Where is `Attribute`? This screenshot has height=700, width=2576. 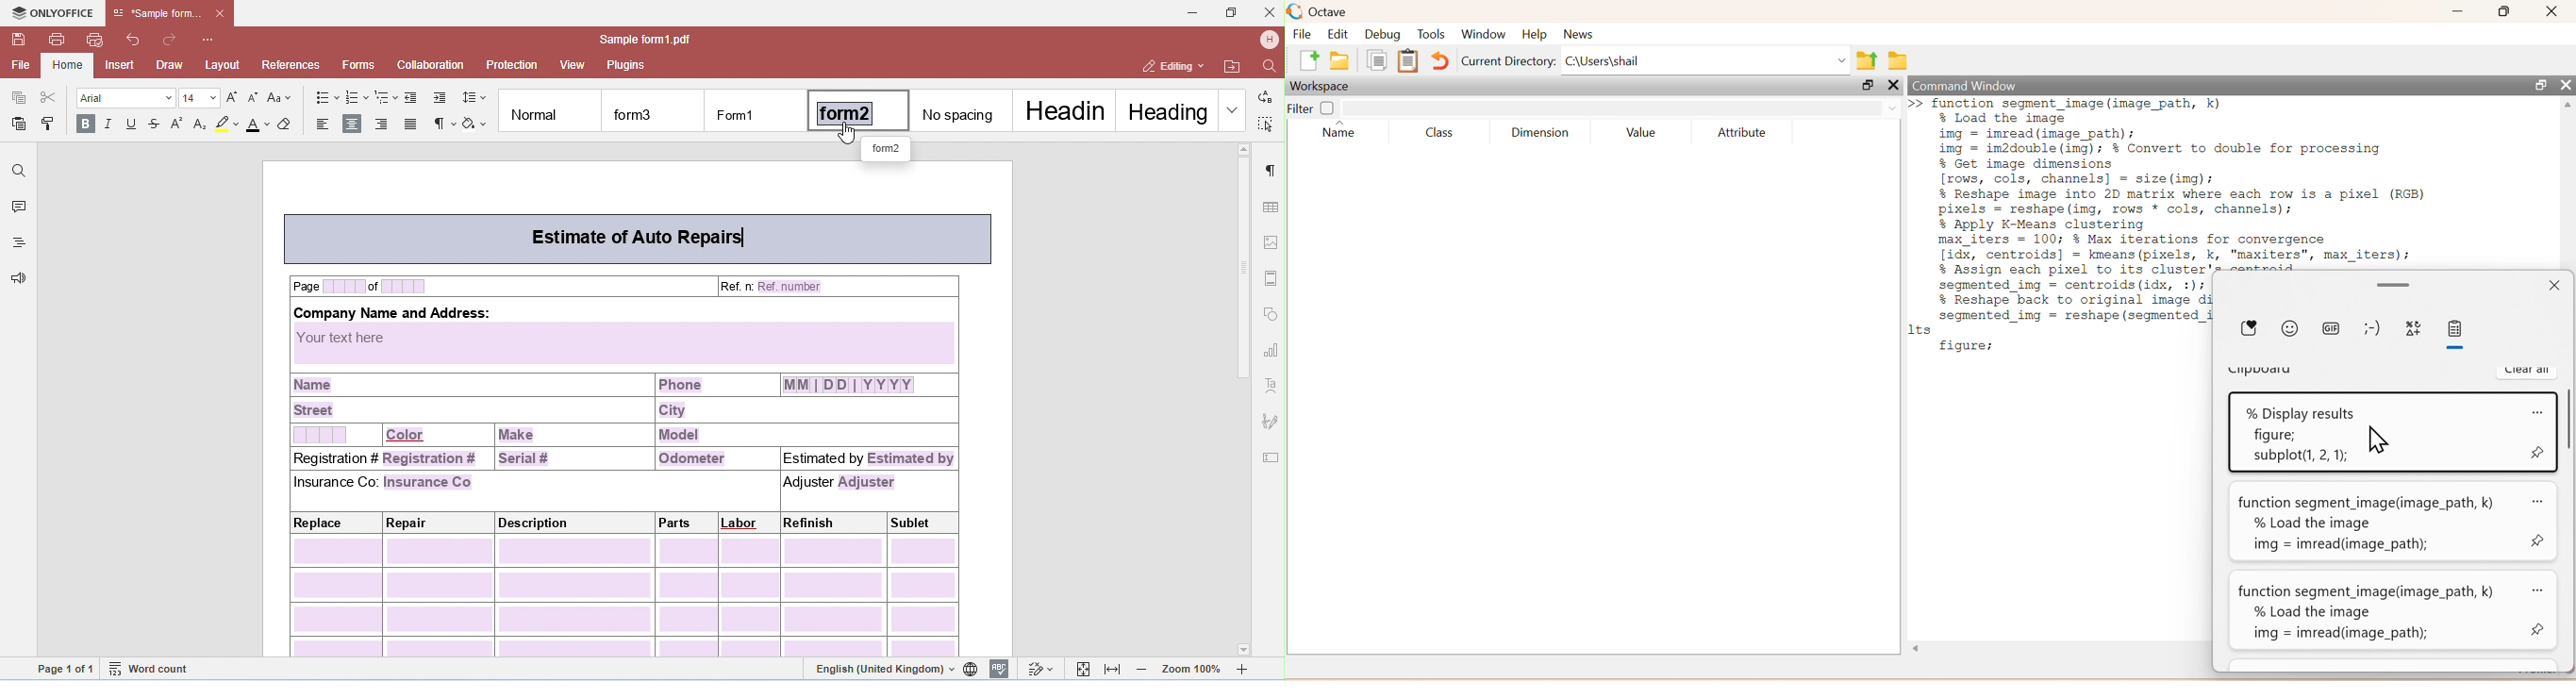 Attribute is located at coordinates (1739, 133).